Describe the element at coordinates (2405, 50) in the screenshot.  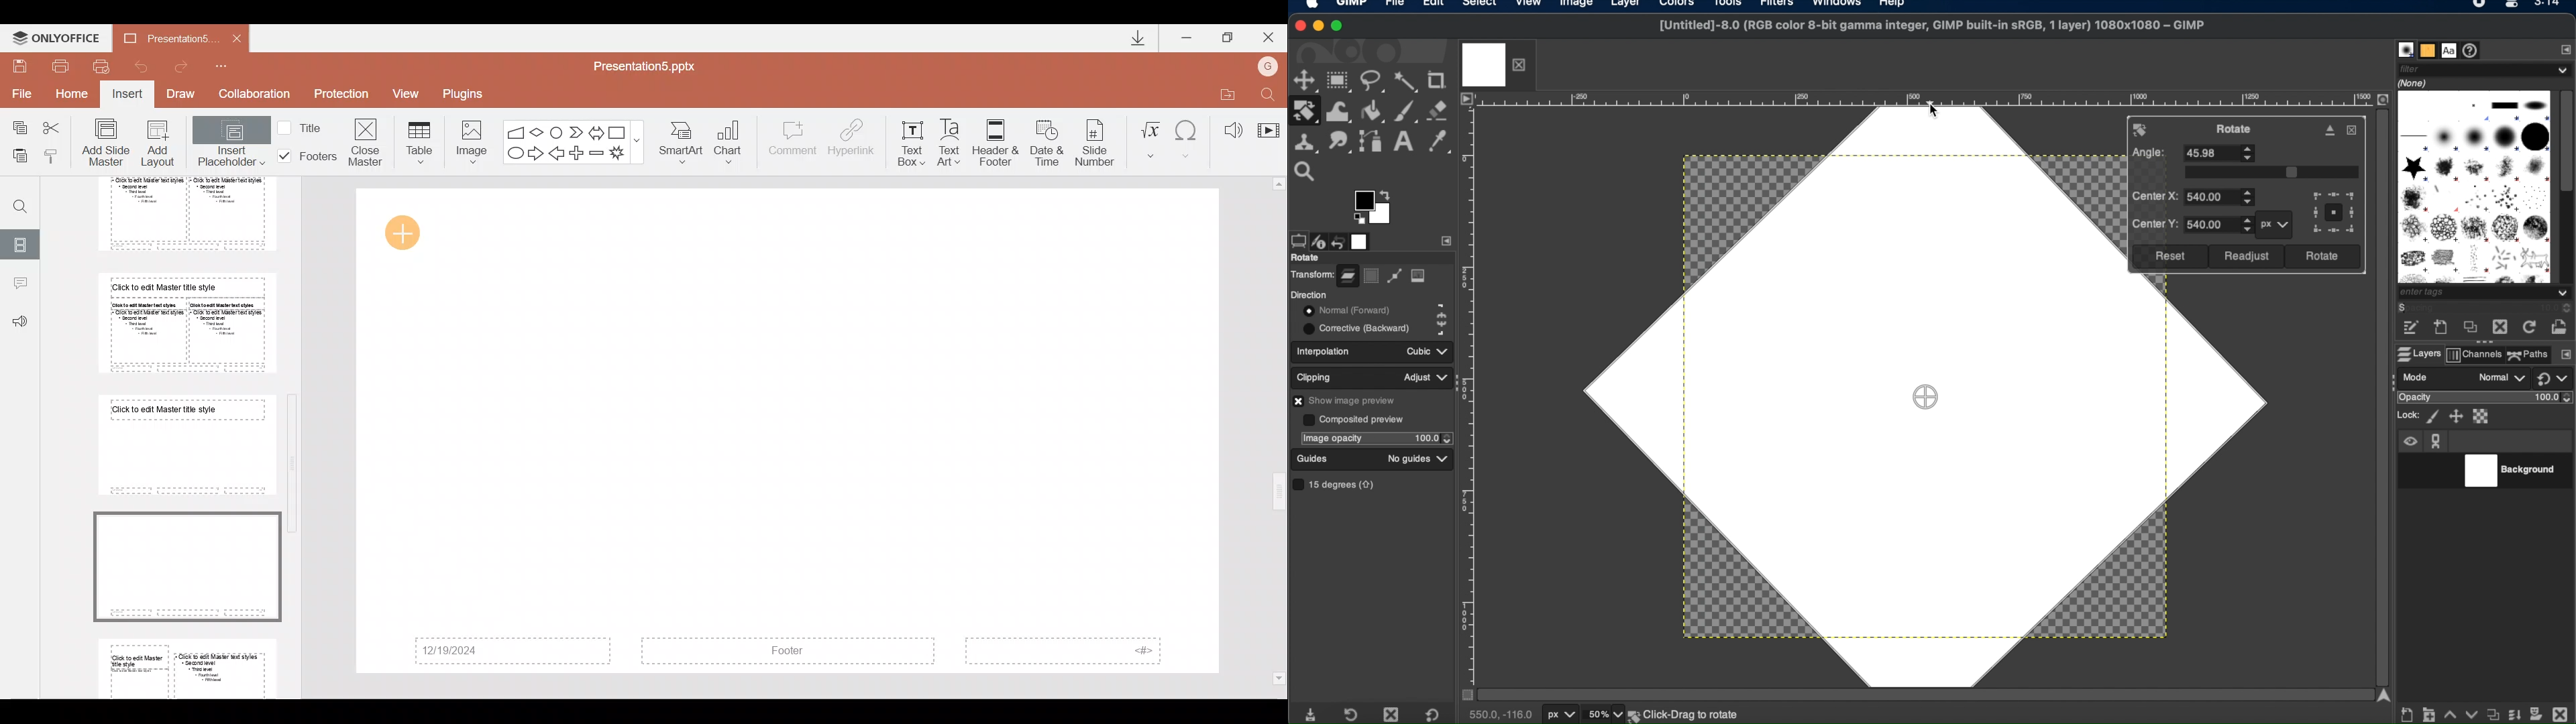
I see `brushes` at that location.